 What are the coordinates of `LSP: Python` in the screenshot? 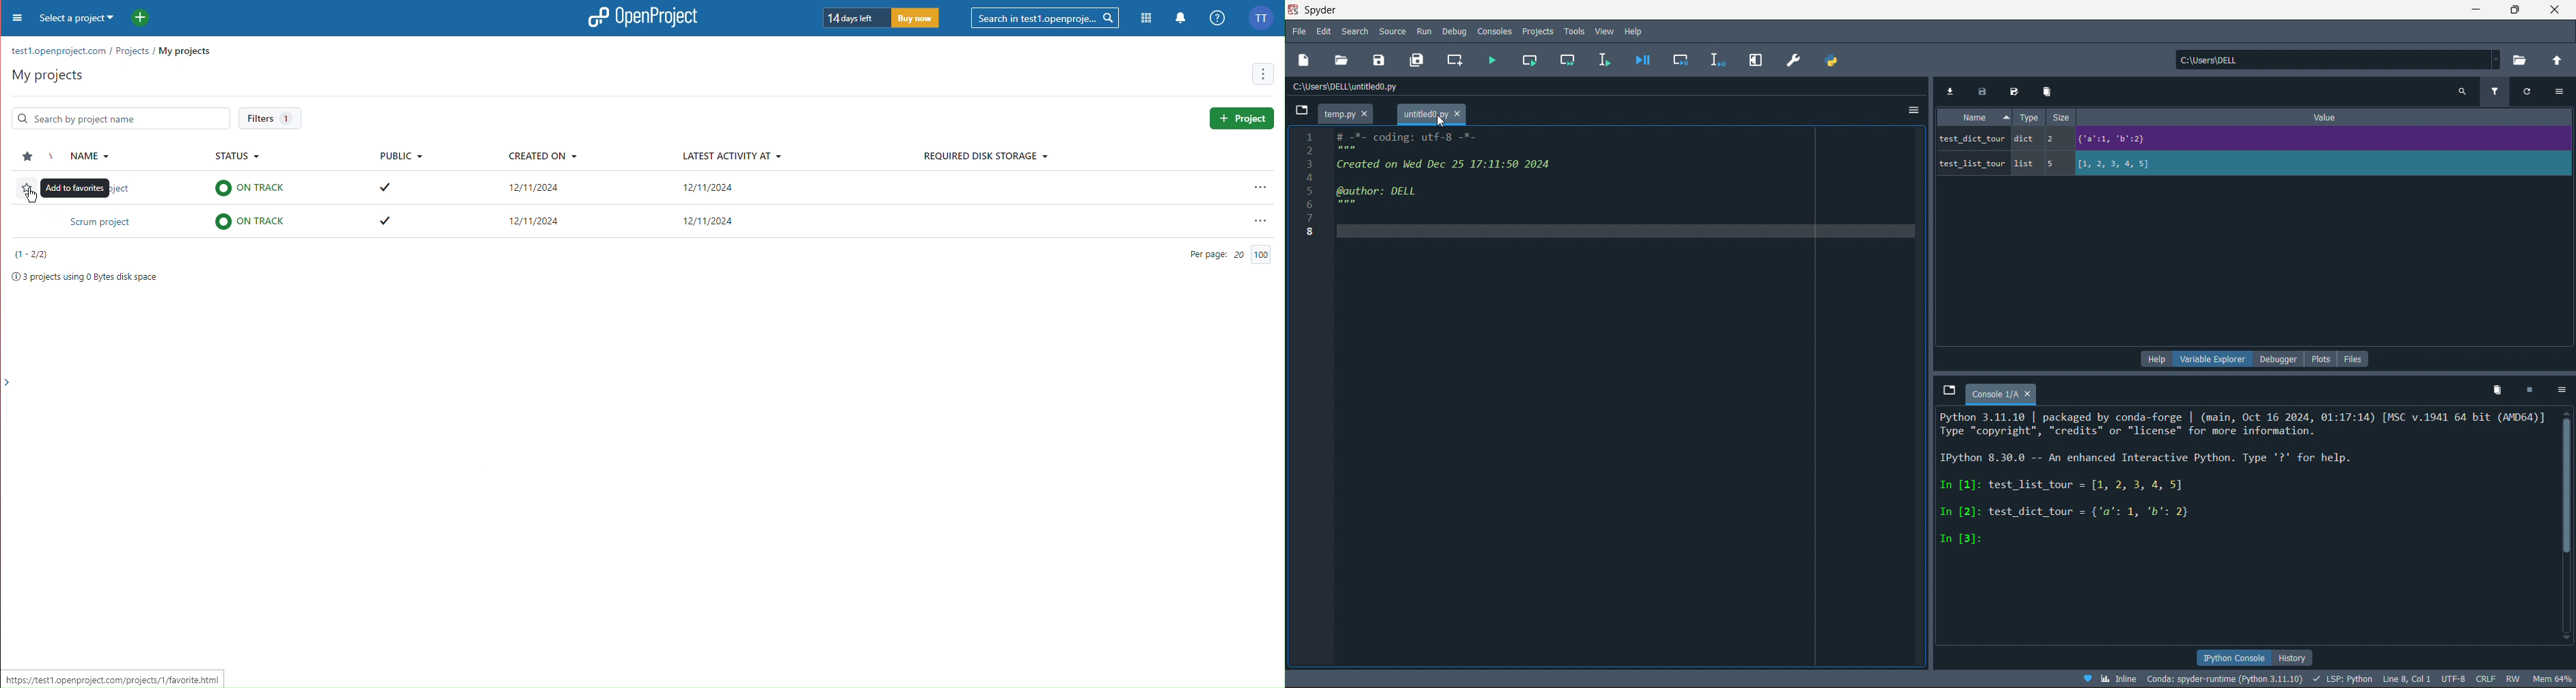 It's located at (2344, 680).